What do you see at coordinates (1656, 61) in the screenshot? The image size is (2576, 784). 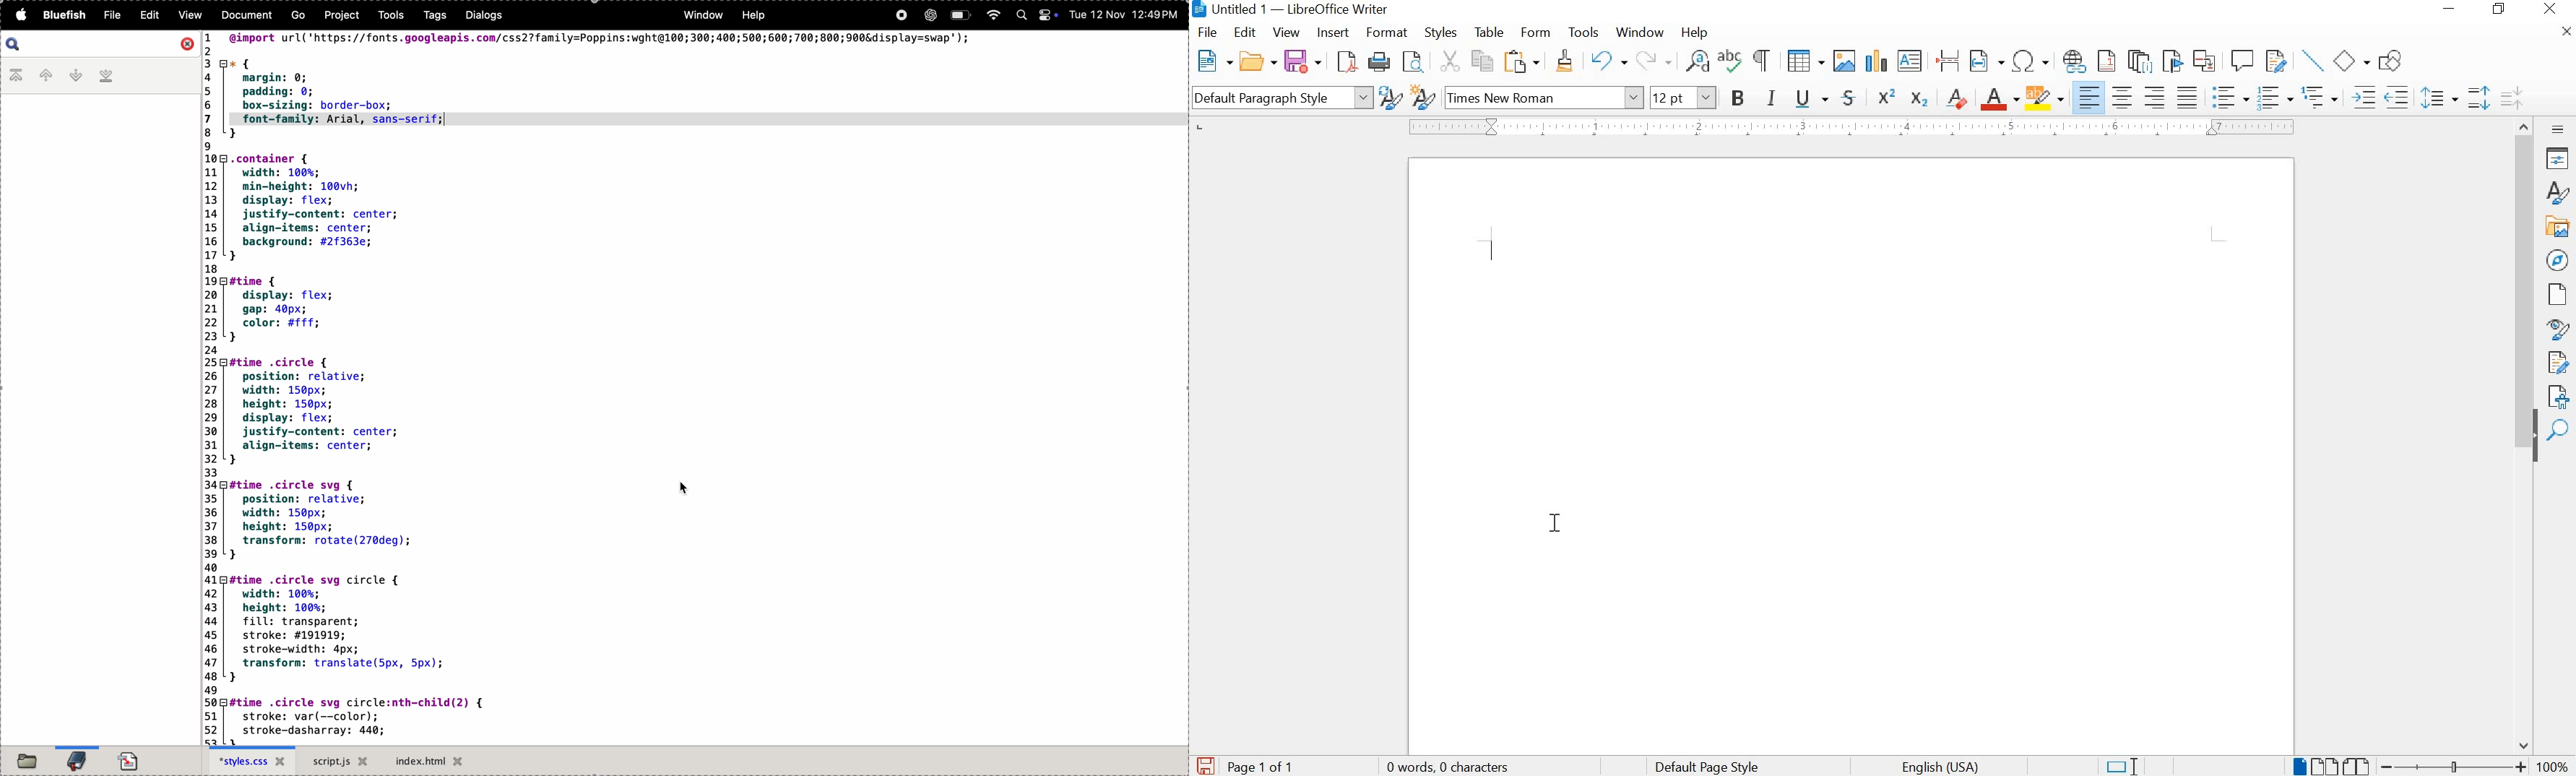 I see `REDO` at bounding box center [1656, 61].